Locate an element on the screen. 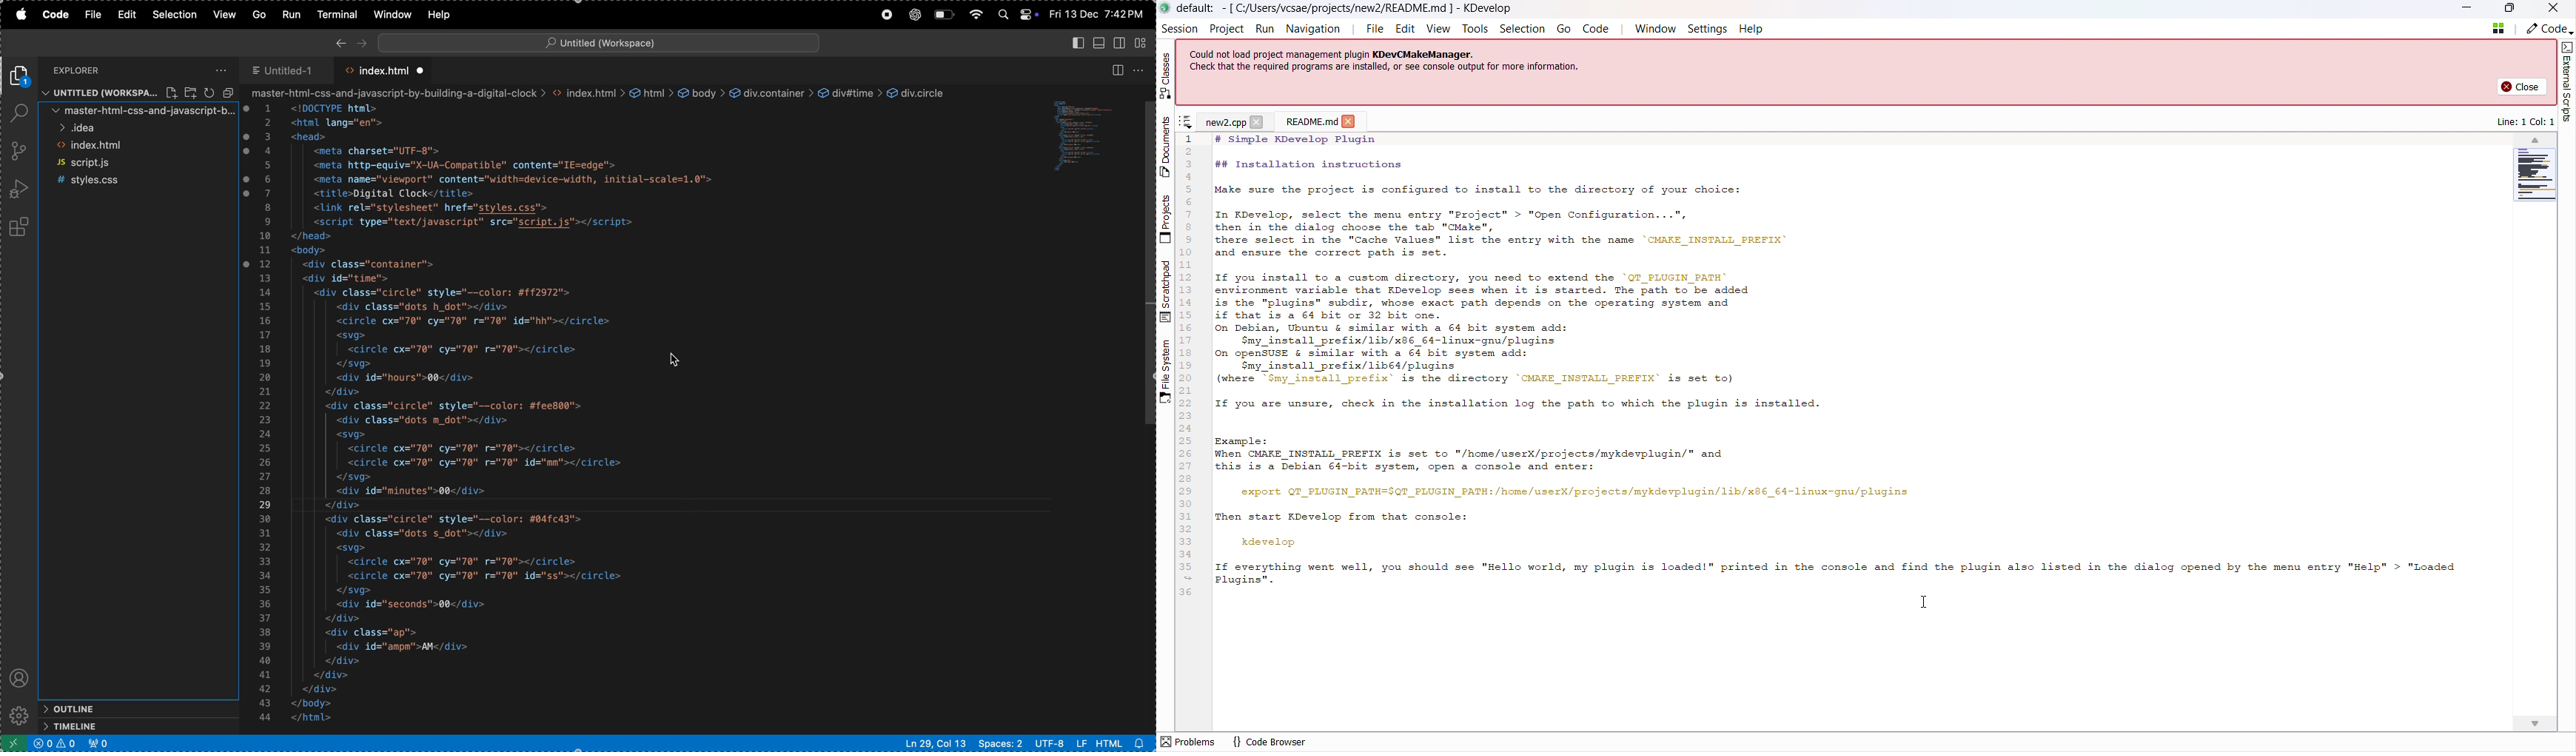  Window is located at coordinates (1657, 28).